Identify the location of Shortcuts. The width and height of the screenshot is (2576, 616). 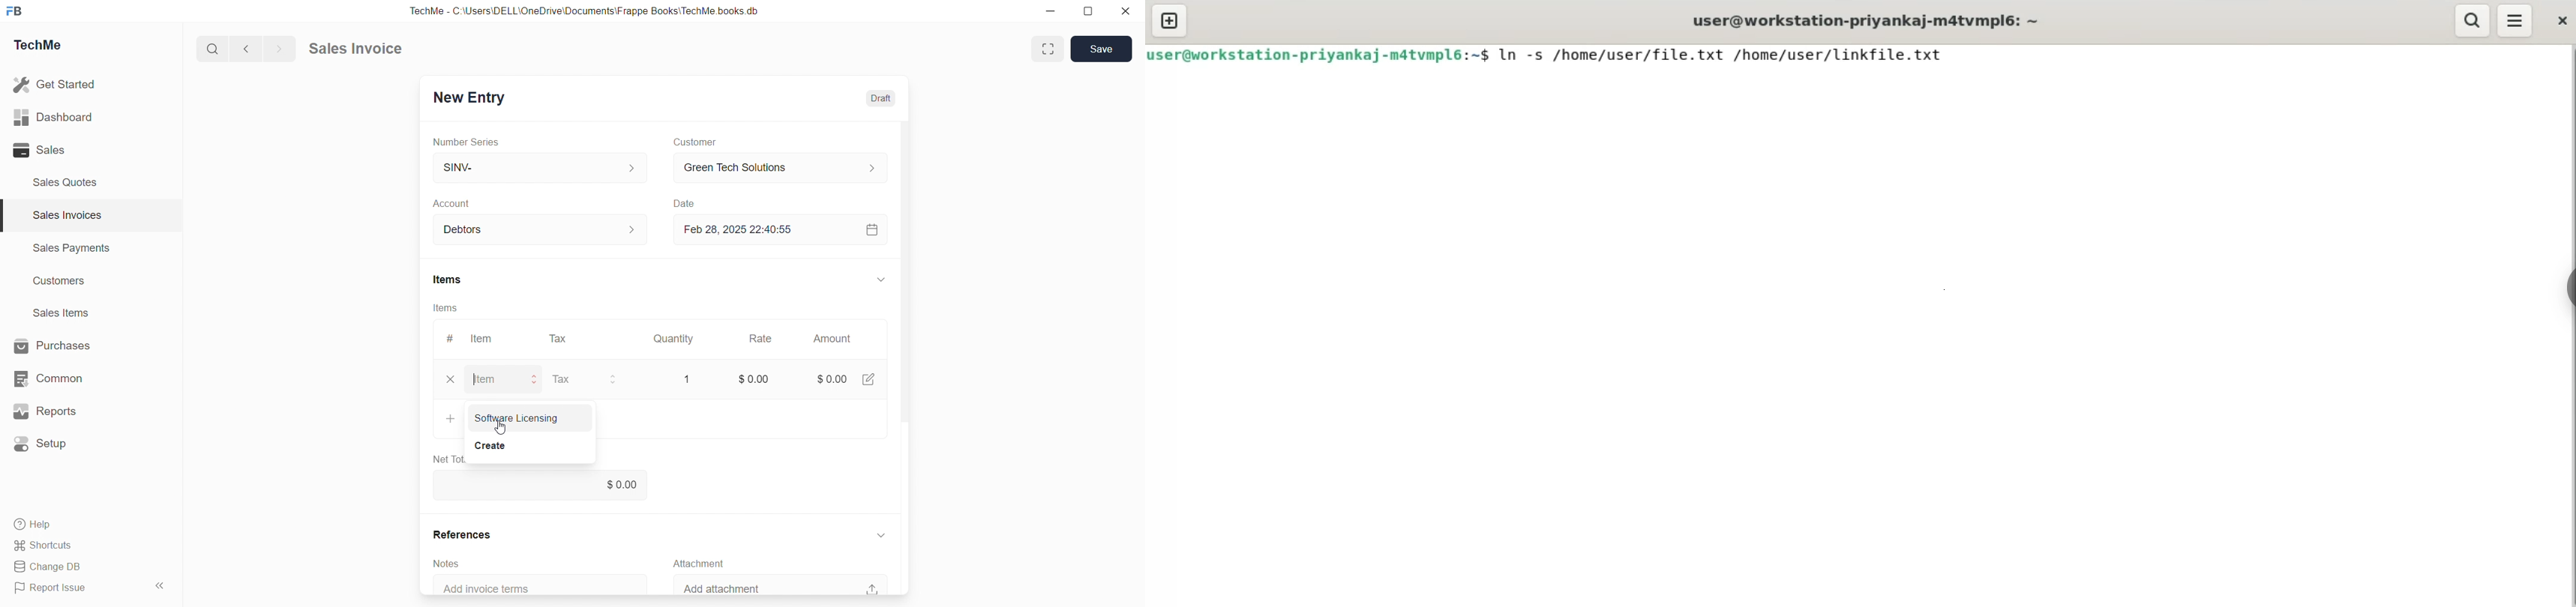
(45, 546).